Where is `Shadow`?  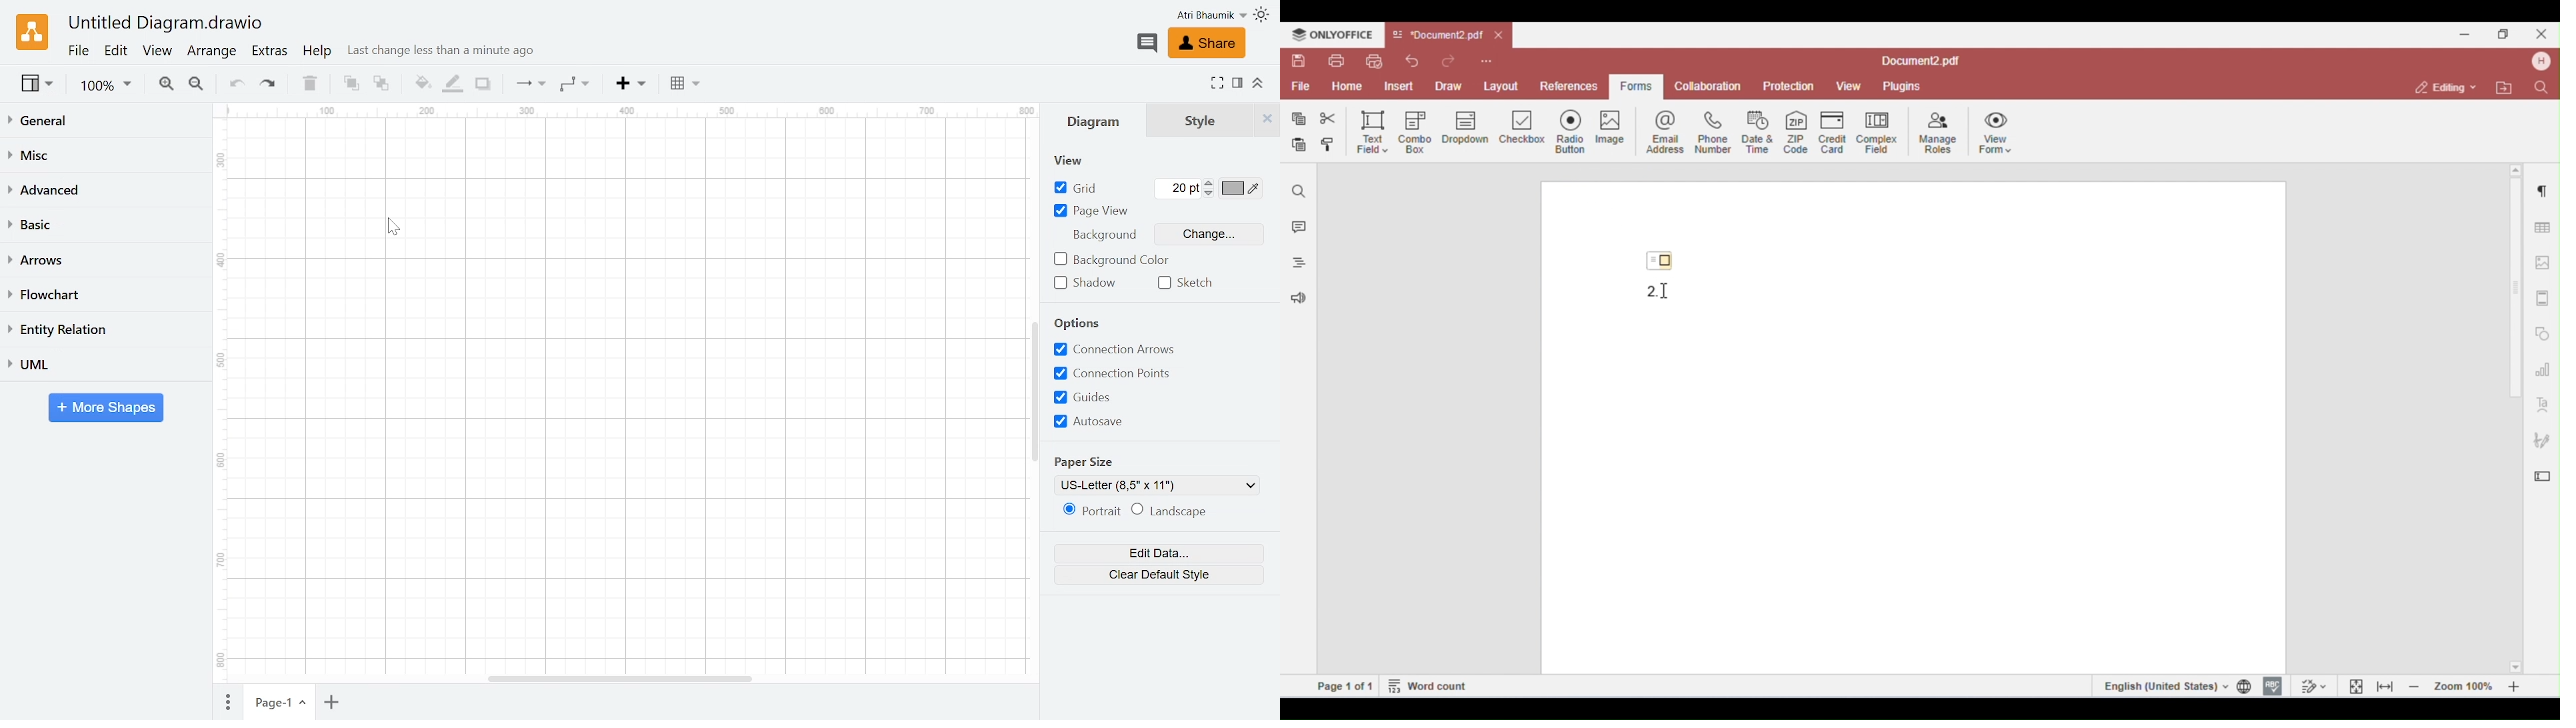 Shadow is located at coordinates (483, 85).